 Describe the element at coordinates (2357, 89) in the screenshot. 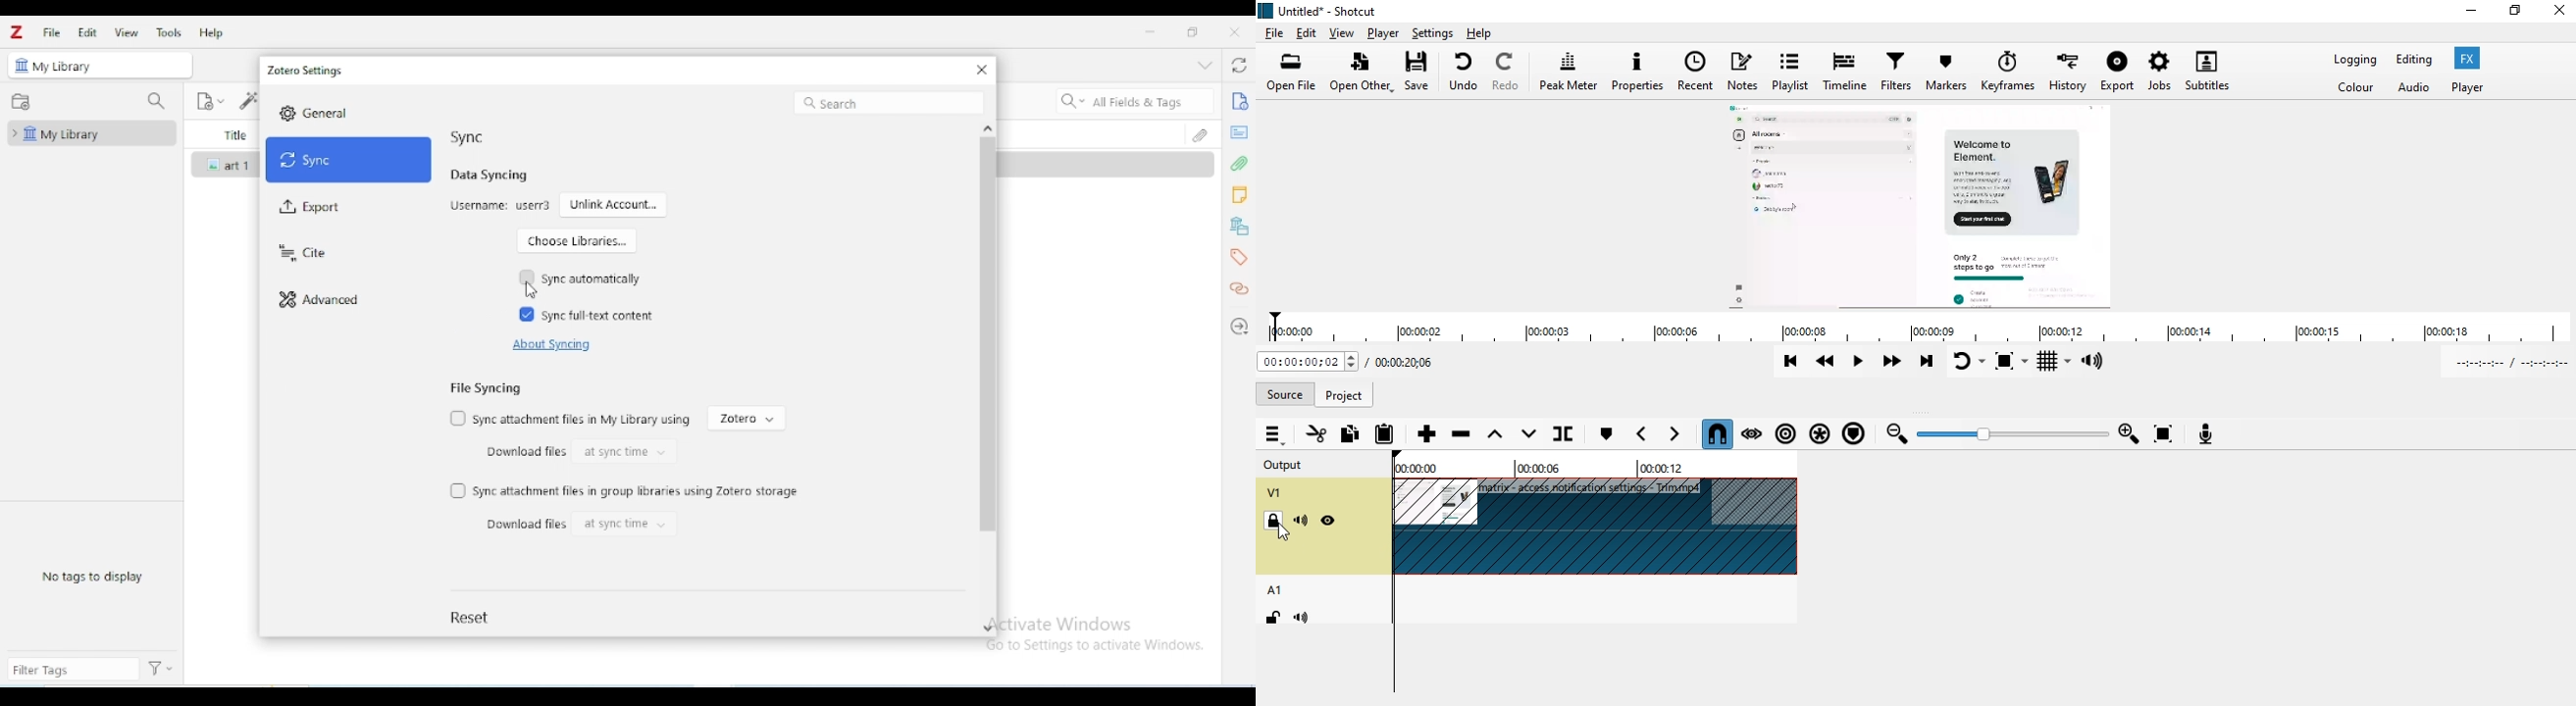

I see `colour` at that location.